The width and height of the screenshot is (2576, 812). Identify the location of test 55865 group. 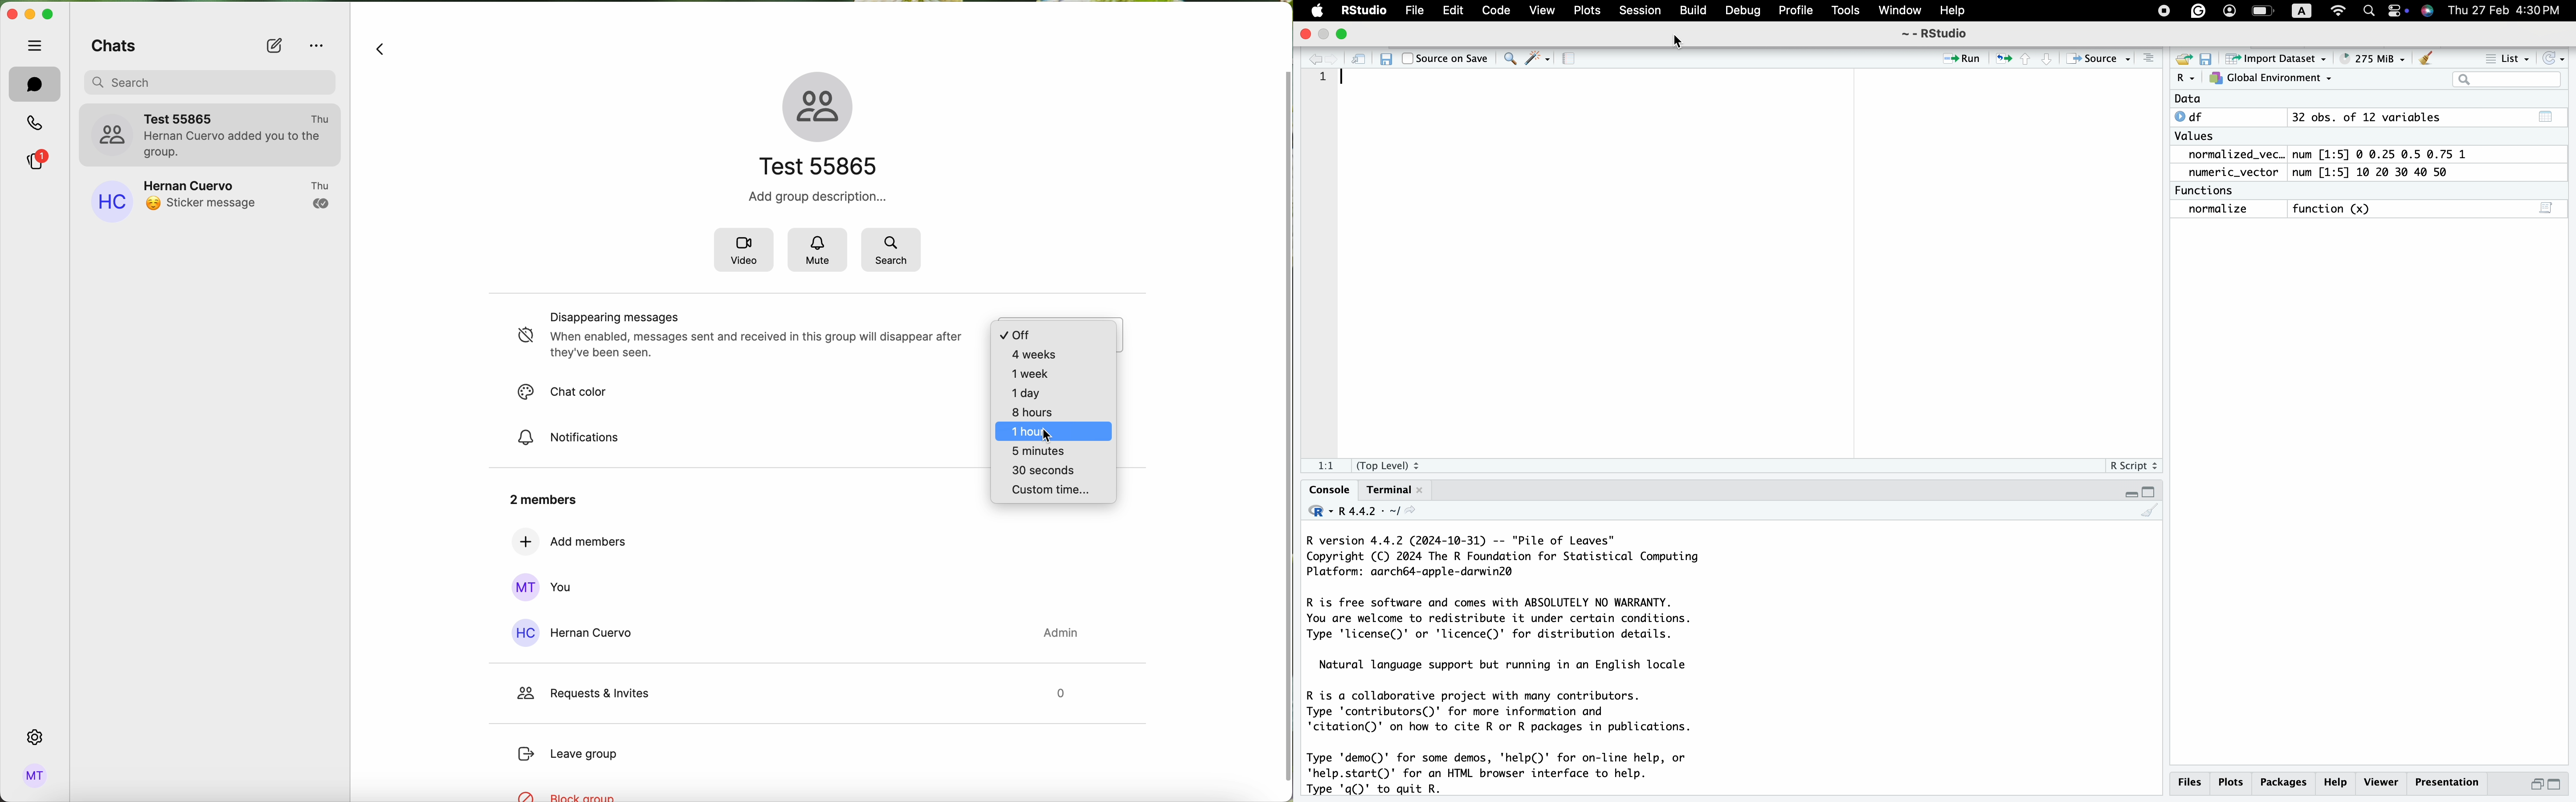
(211, 133).